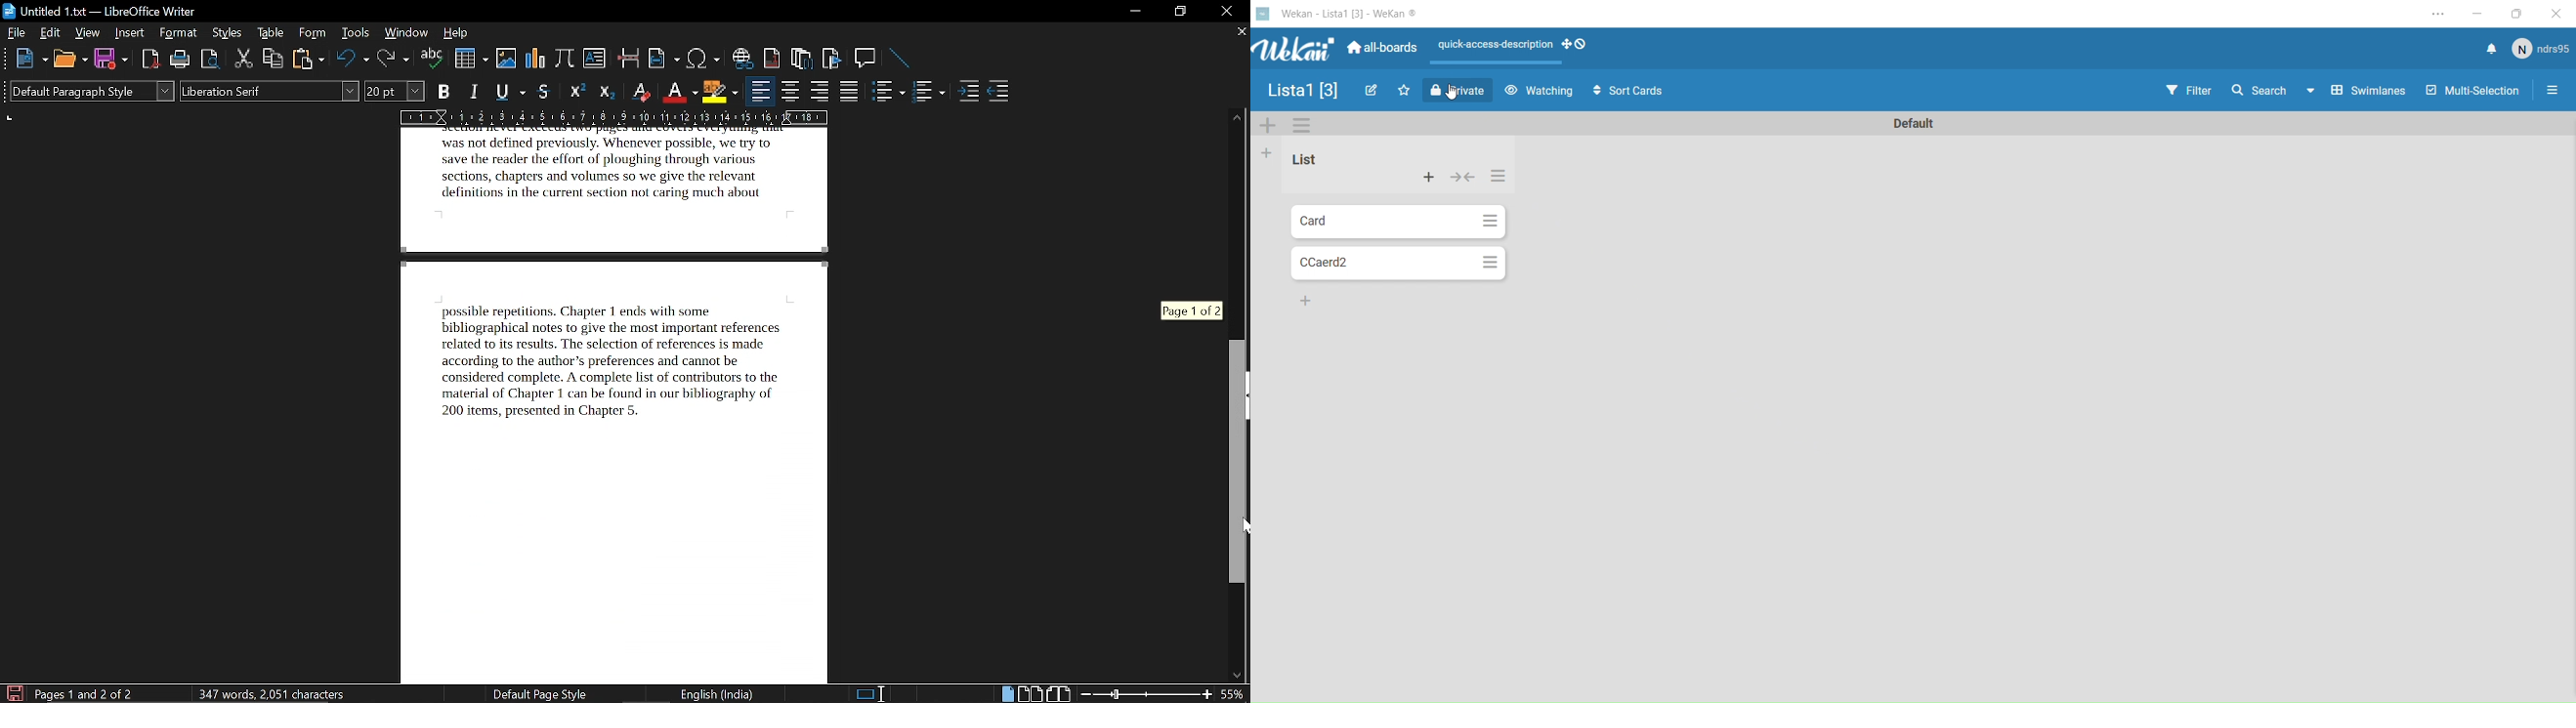 The height and width of the screenshot is (728, 2576). What do you see at coordinates (968, 93) in the screenshot?
I see `increase indent` at bounding box center [968, 93].